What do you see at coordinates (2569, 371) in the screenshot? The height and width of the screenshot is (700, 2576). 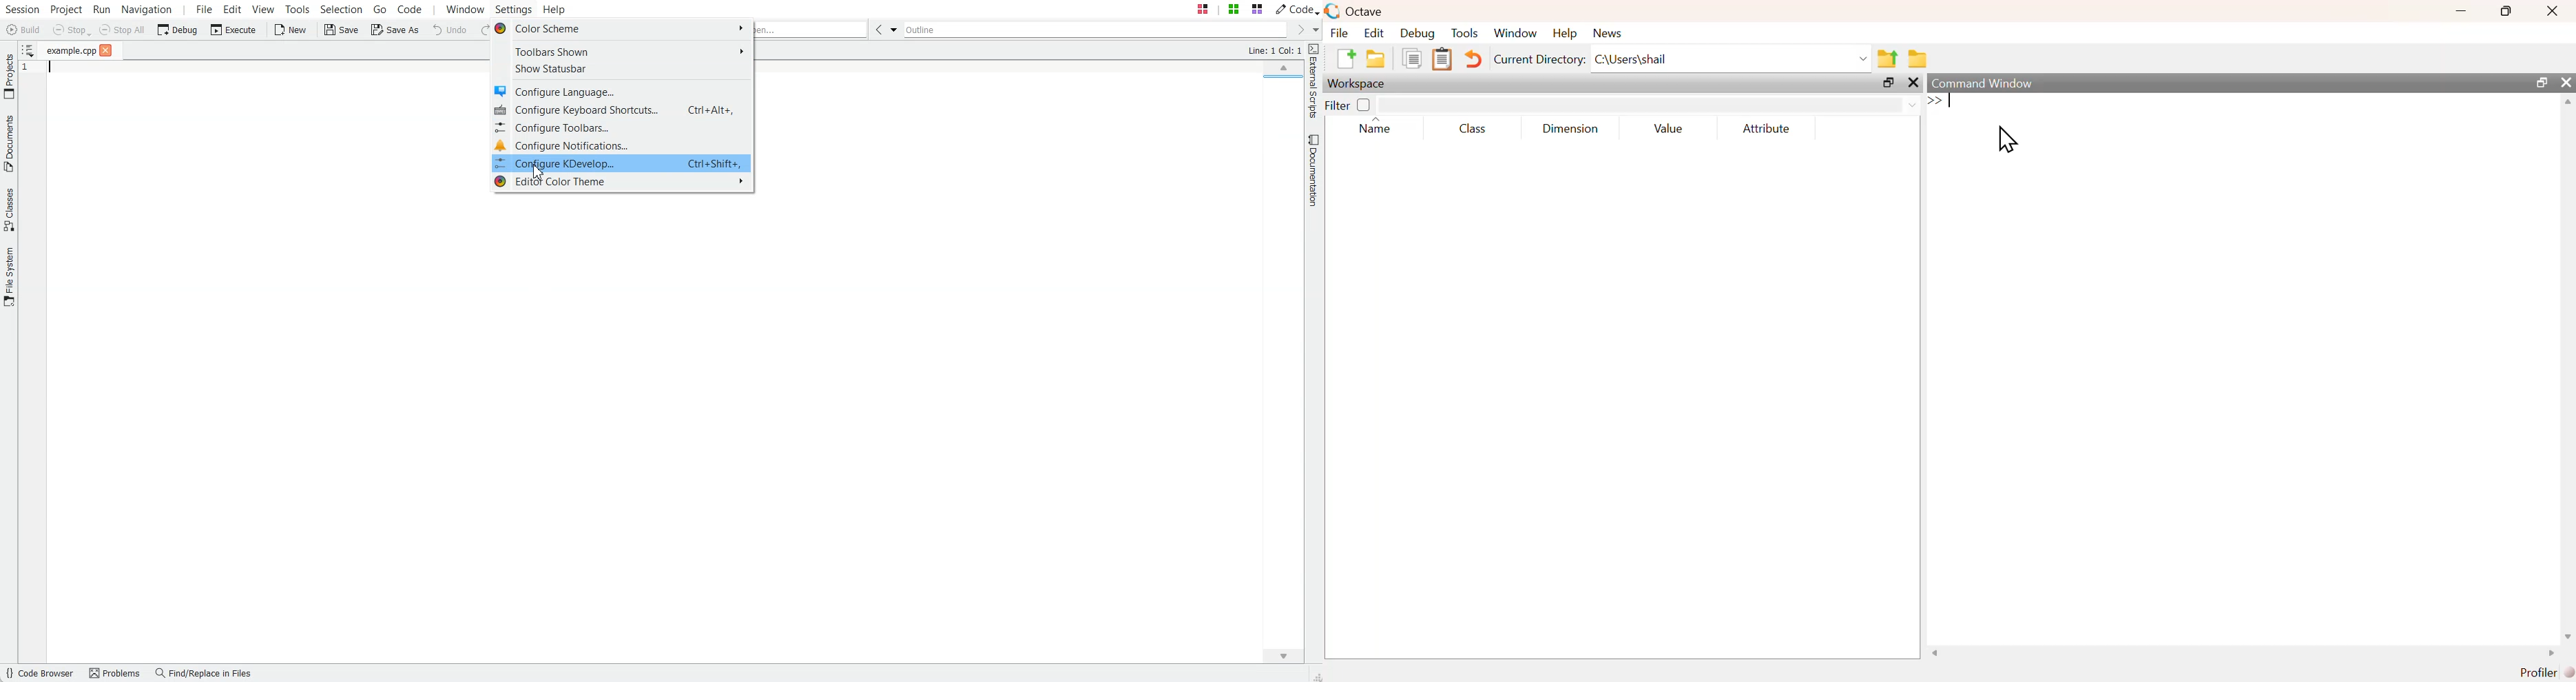 I see `scrollbar` at bounding box center [2569, 371].